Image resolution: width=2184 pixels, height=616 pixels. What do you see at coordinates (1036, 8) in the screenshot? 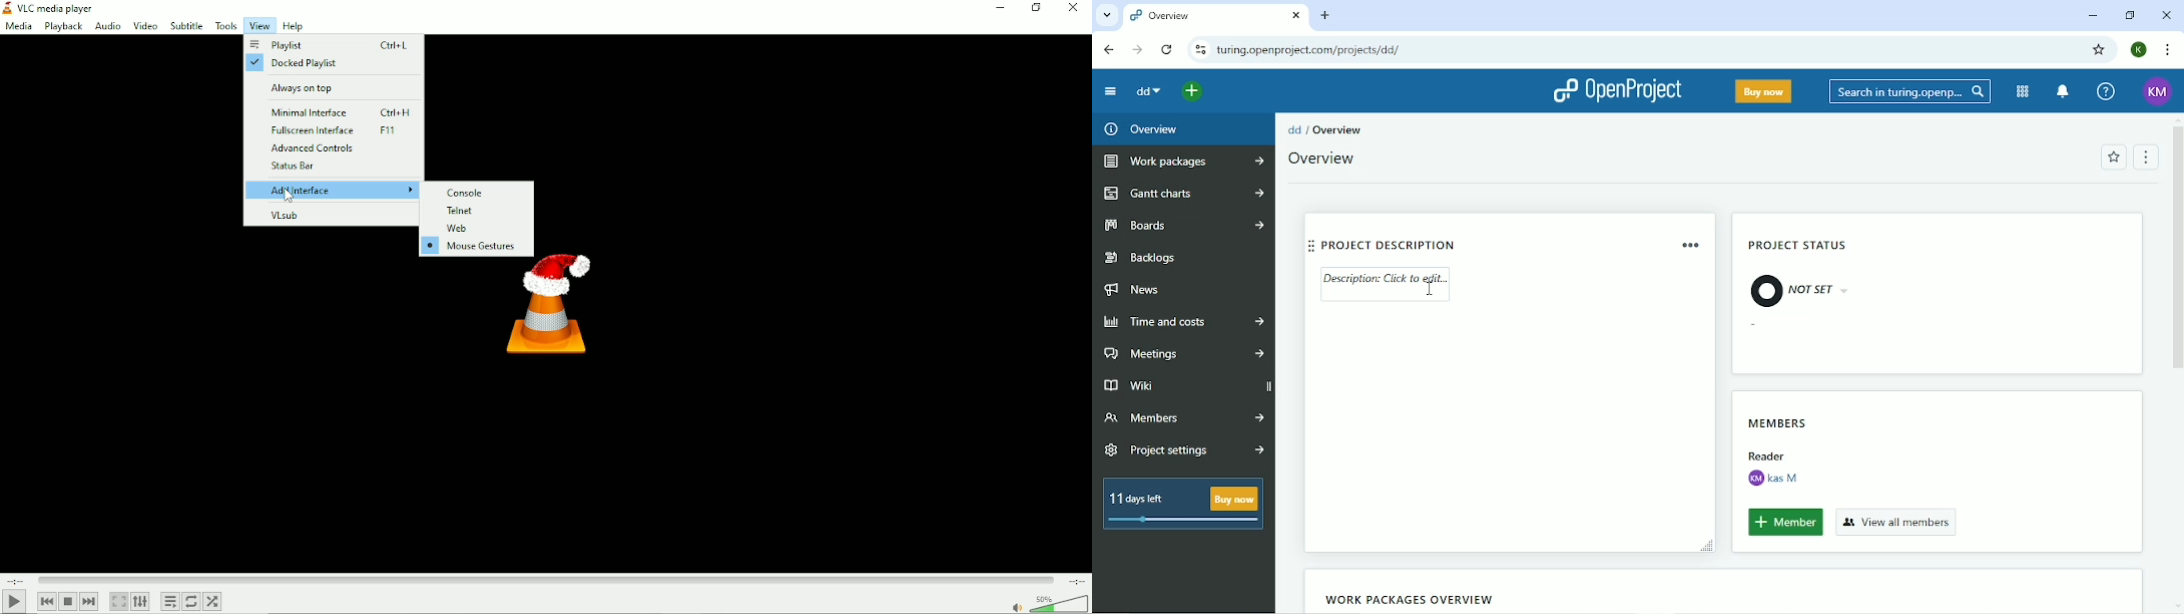
I see `Restore down` at bounding box center [1036, 8].